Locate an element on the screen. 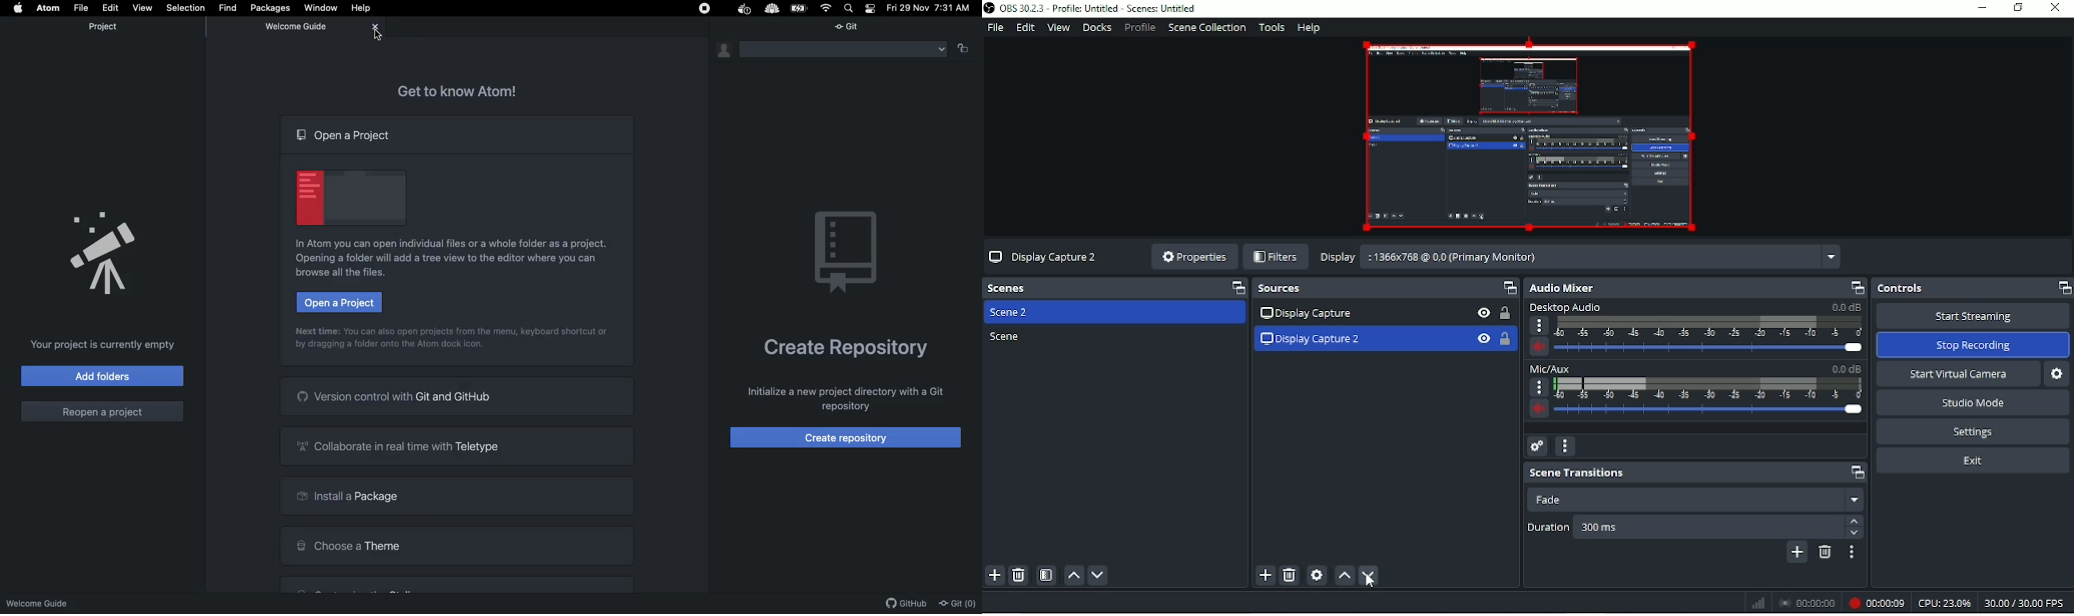 The image size is (2100, 616). Advanced audio properties is located at coordinates (1535, 446).